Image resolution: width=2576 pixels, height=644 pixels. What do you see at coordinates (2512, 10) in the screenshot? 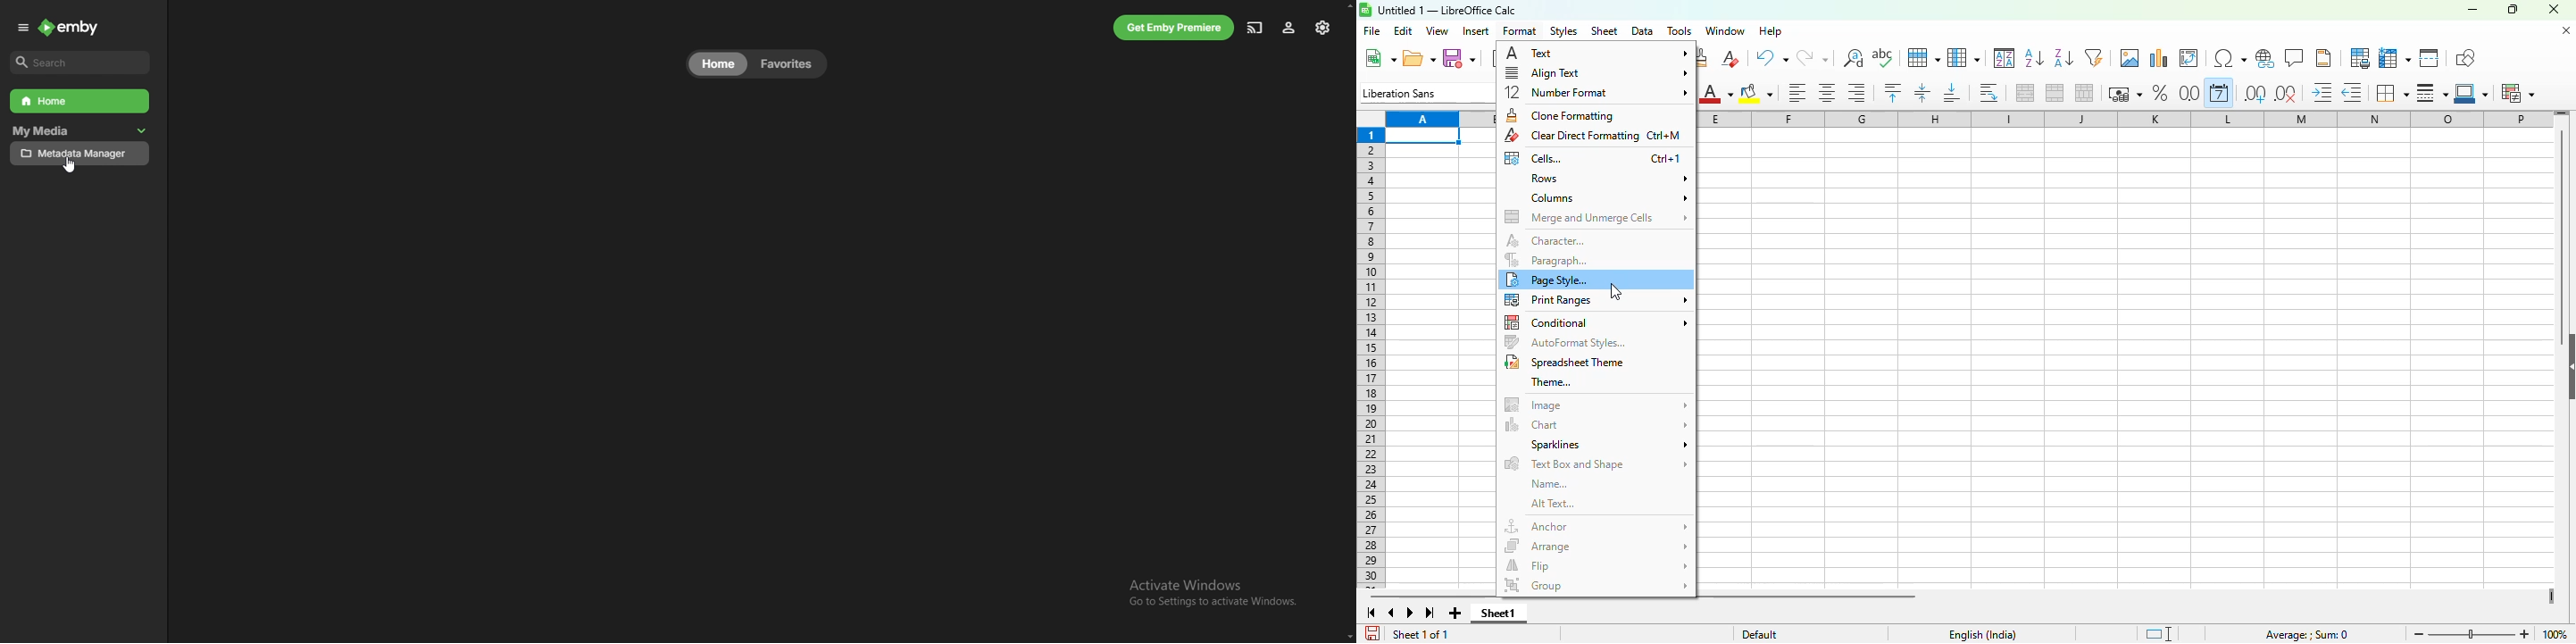
I see `maximize` at bounding box center [2512, 10].